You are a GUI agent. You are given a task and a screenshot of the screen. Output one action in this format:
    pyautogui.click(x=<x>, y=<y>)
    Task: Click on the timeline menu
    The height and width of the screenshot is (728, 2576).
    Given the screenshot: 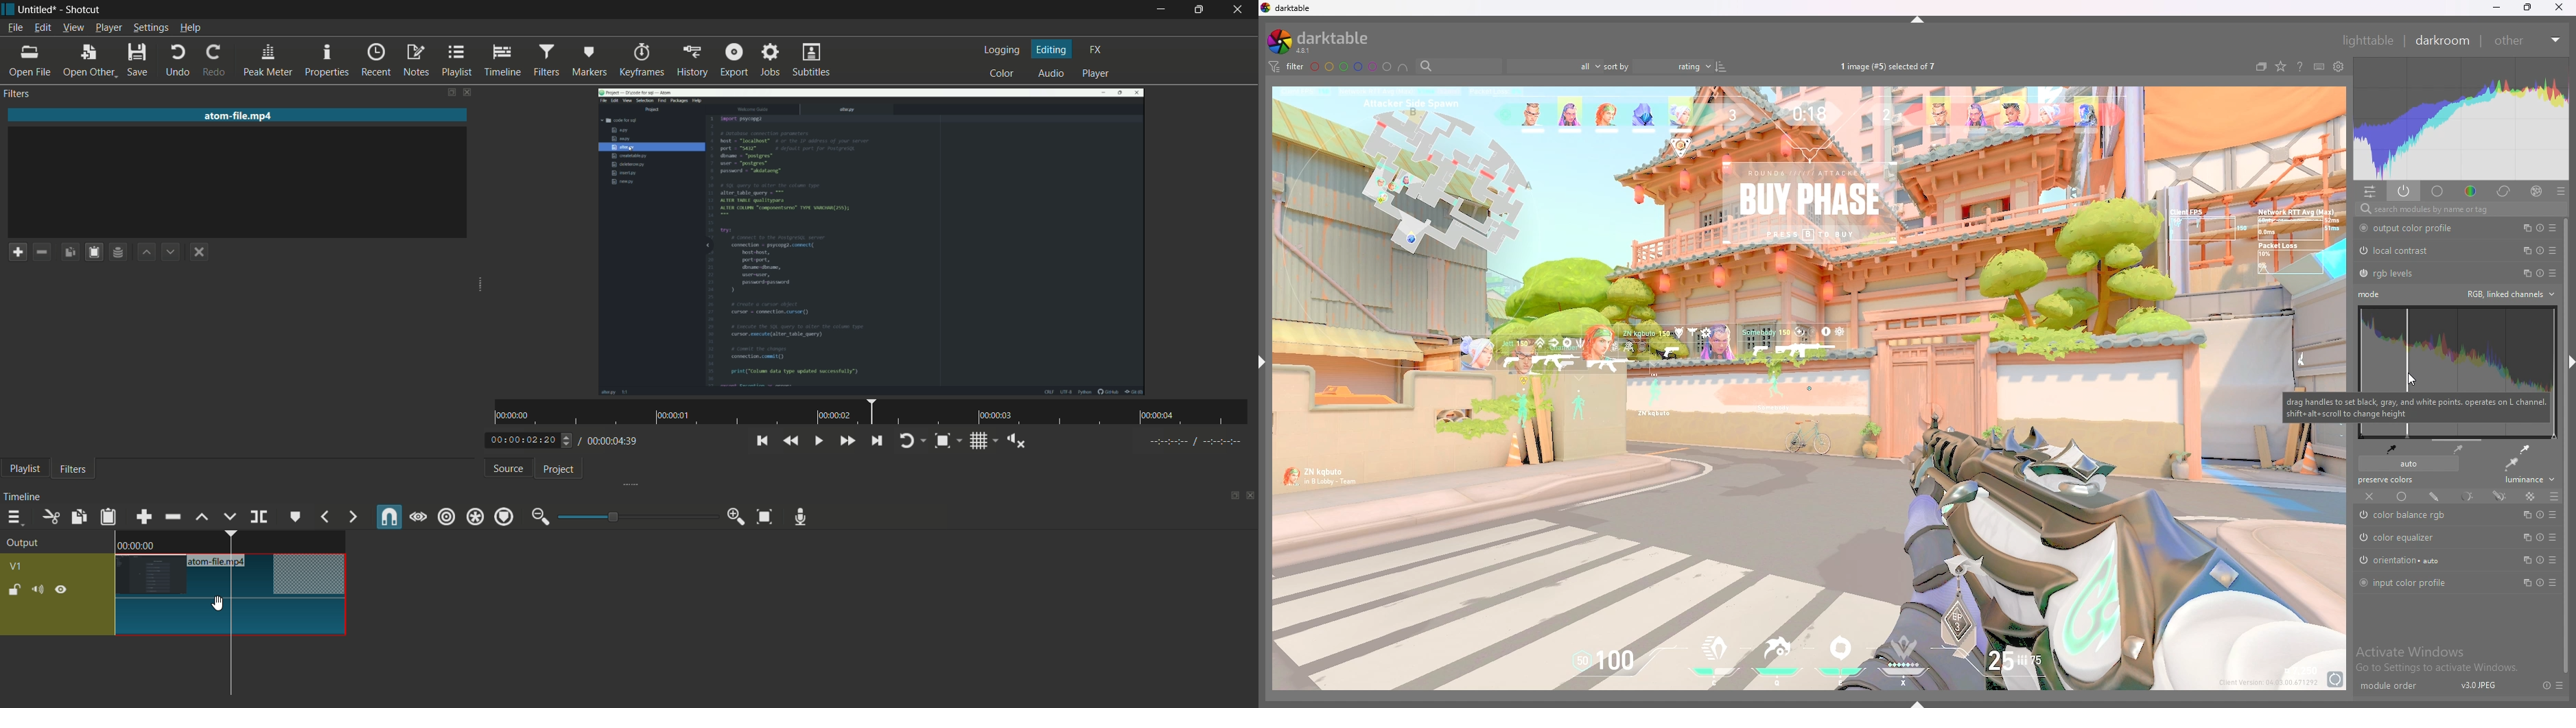 What is the action you would take?
    pyautogui.click(x=18, y=518)
    